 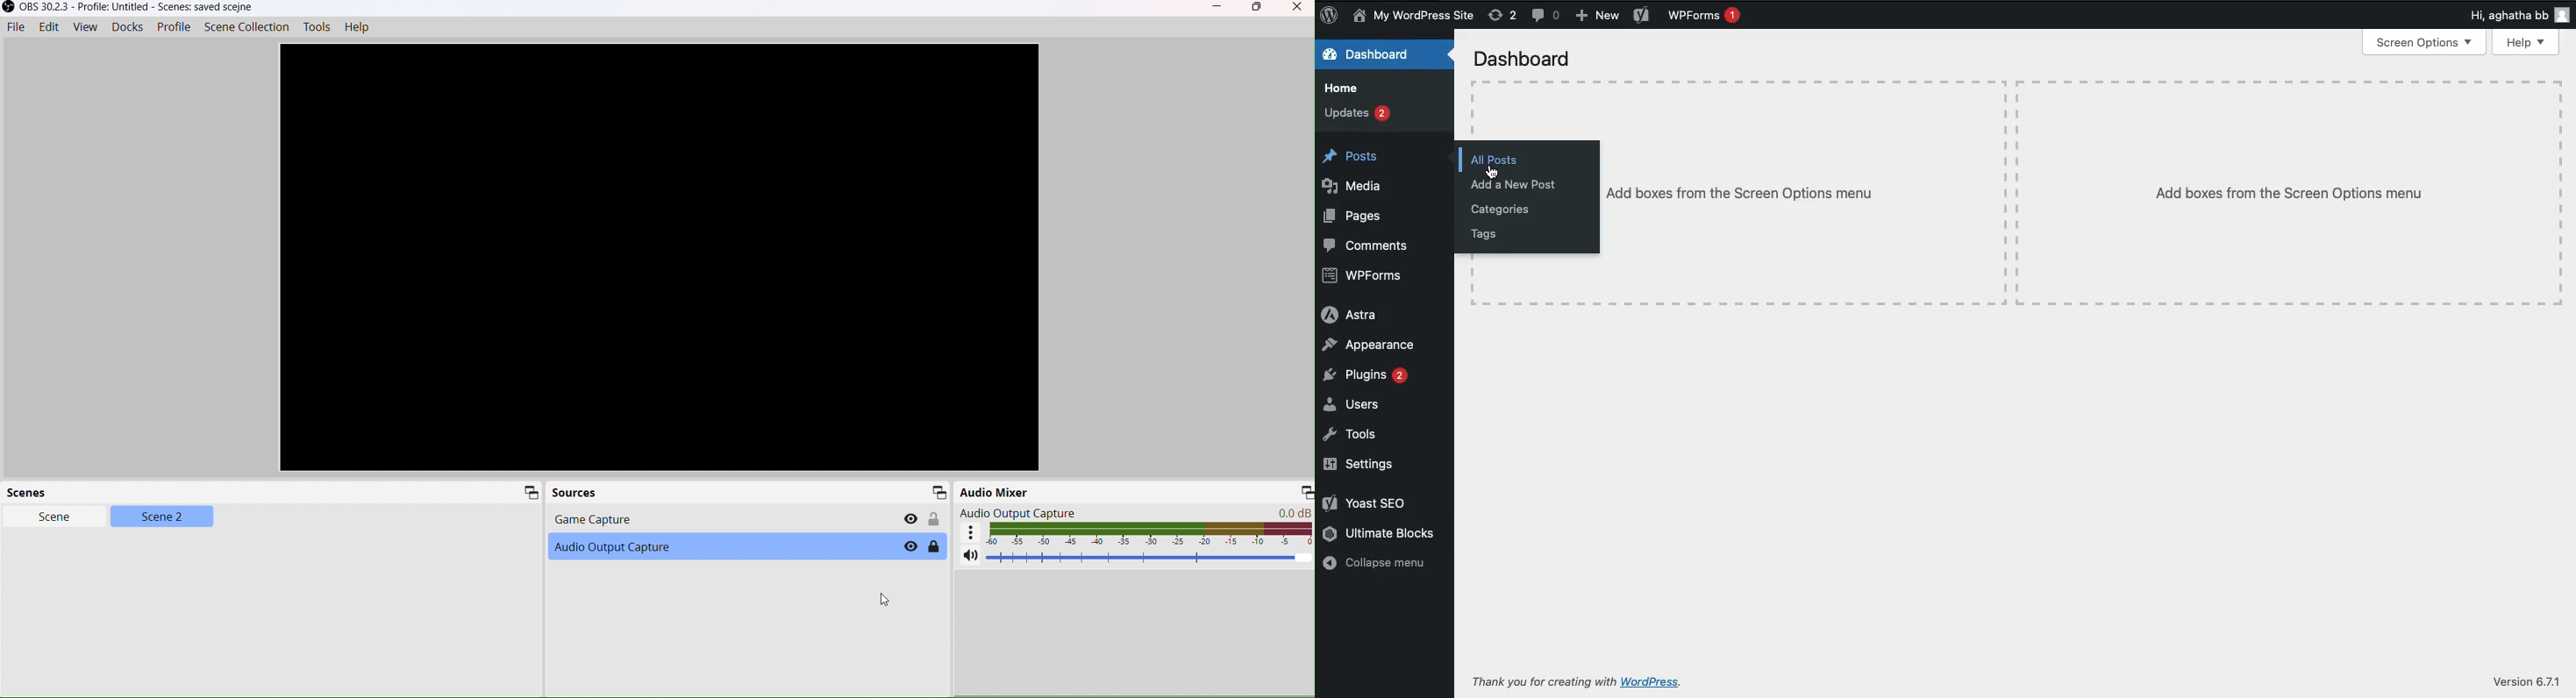 I want to click on Audio display, so click(x=1149, y=534).